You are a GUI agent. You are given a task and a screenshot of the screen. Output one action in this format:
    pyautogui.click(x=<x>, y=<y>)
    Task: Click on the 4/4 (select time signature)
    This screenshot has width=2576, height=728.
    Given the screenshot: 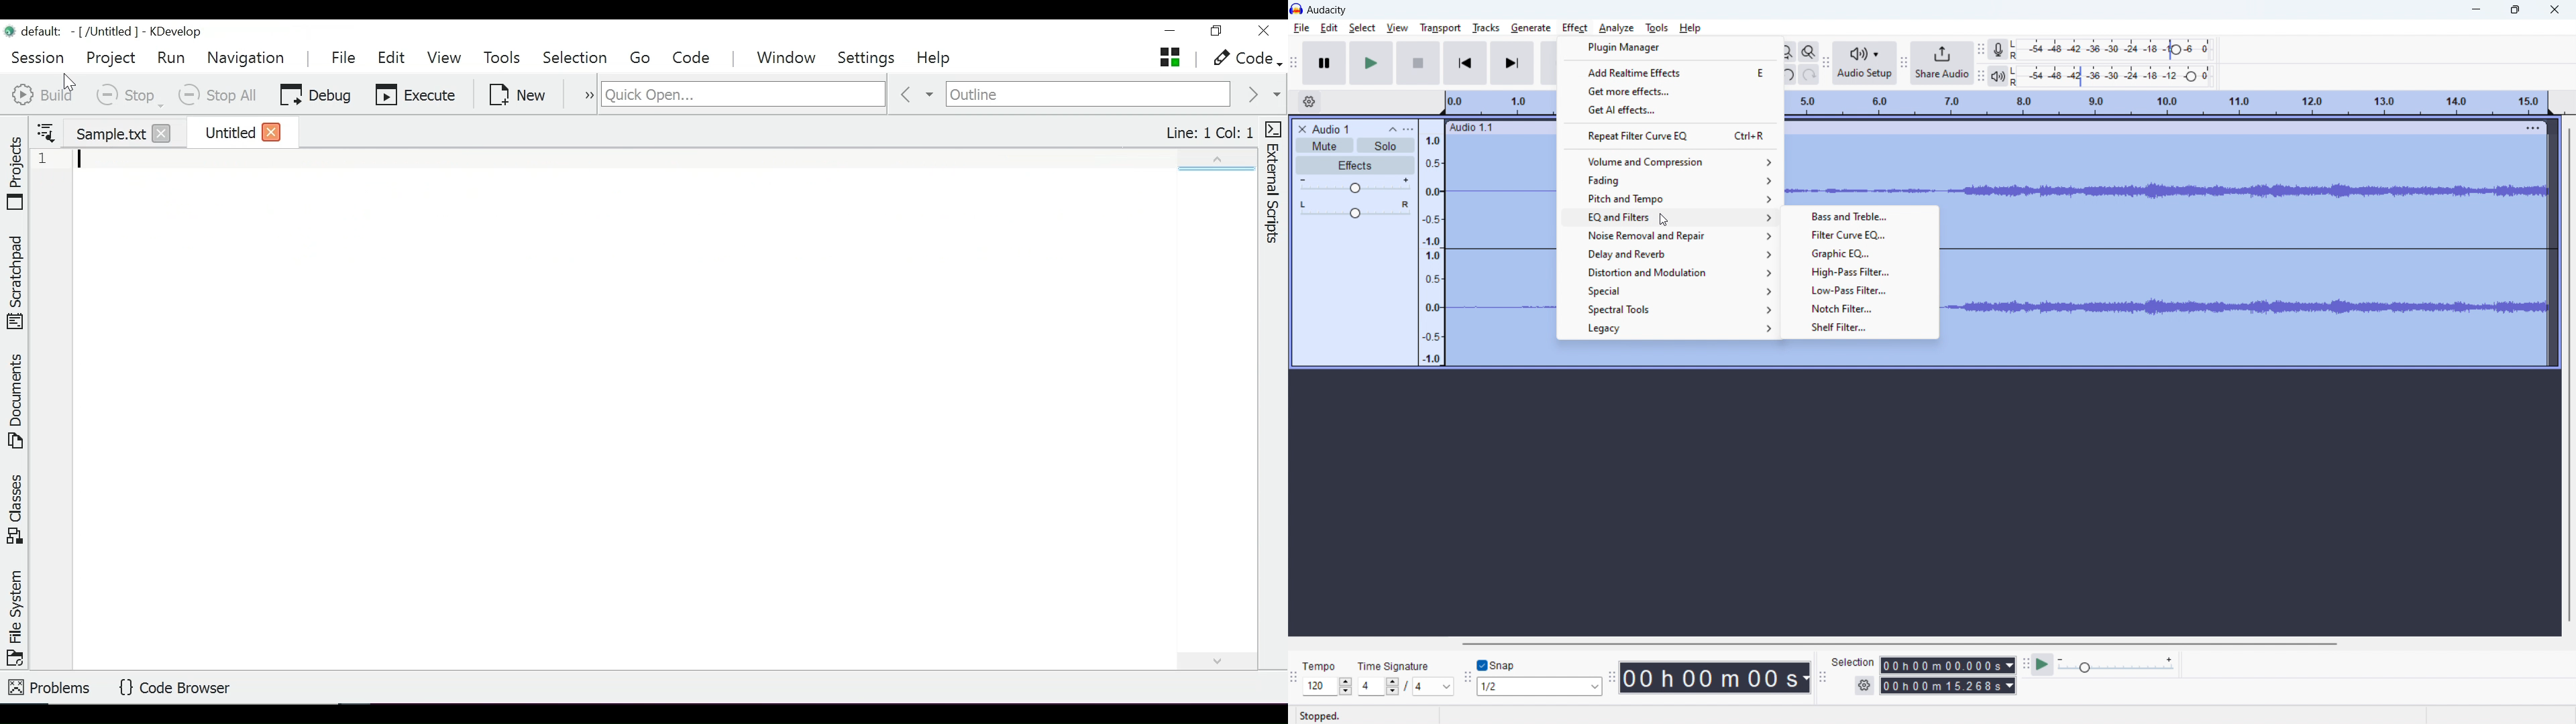 What is the action you would take?
    pyautogui.click(x=1405, y=686)
    